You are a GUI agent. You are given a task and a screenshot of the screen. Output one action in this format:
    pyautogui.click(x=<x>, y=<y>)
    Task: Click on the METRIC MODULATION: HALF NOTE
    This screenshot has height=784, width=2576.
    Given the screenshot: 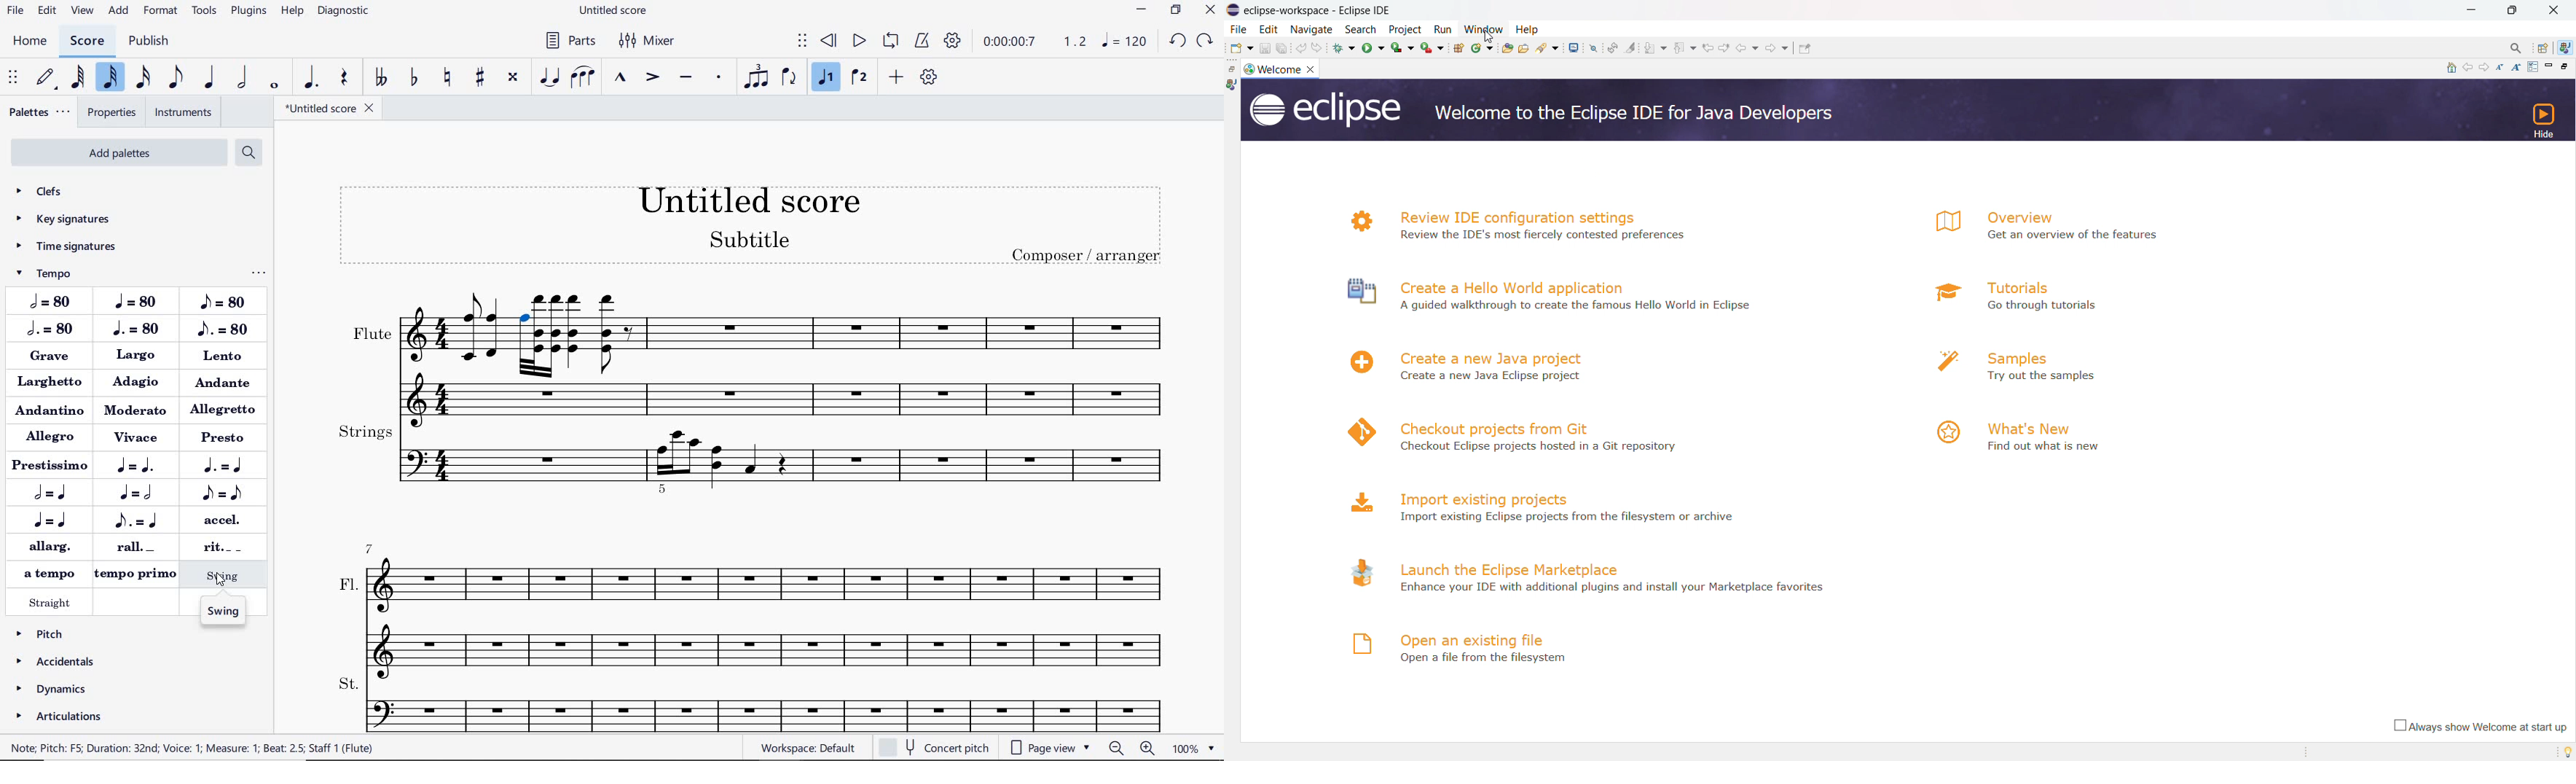 What is the action you would take?
    pyautogui.click(x=55, y=493)
    